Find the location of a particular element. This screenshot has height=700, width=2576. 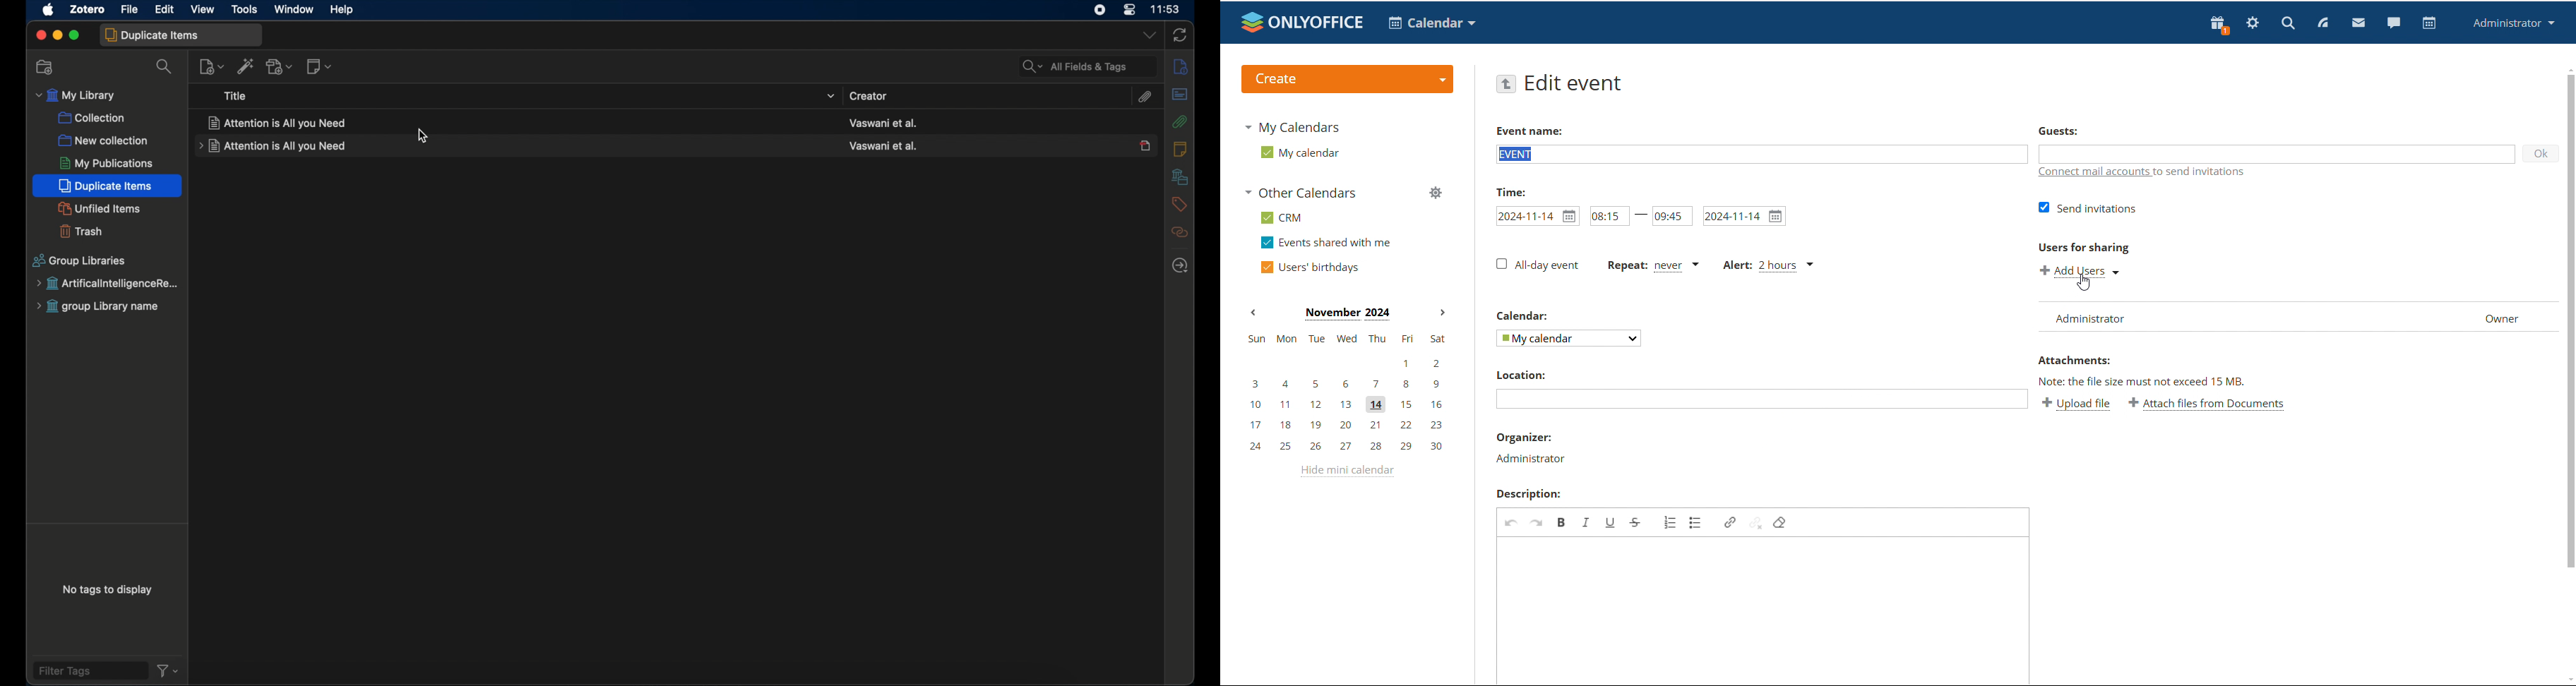

group libraries is located at coordinates (80, 260).